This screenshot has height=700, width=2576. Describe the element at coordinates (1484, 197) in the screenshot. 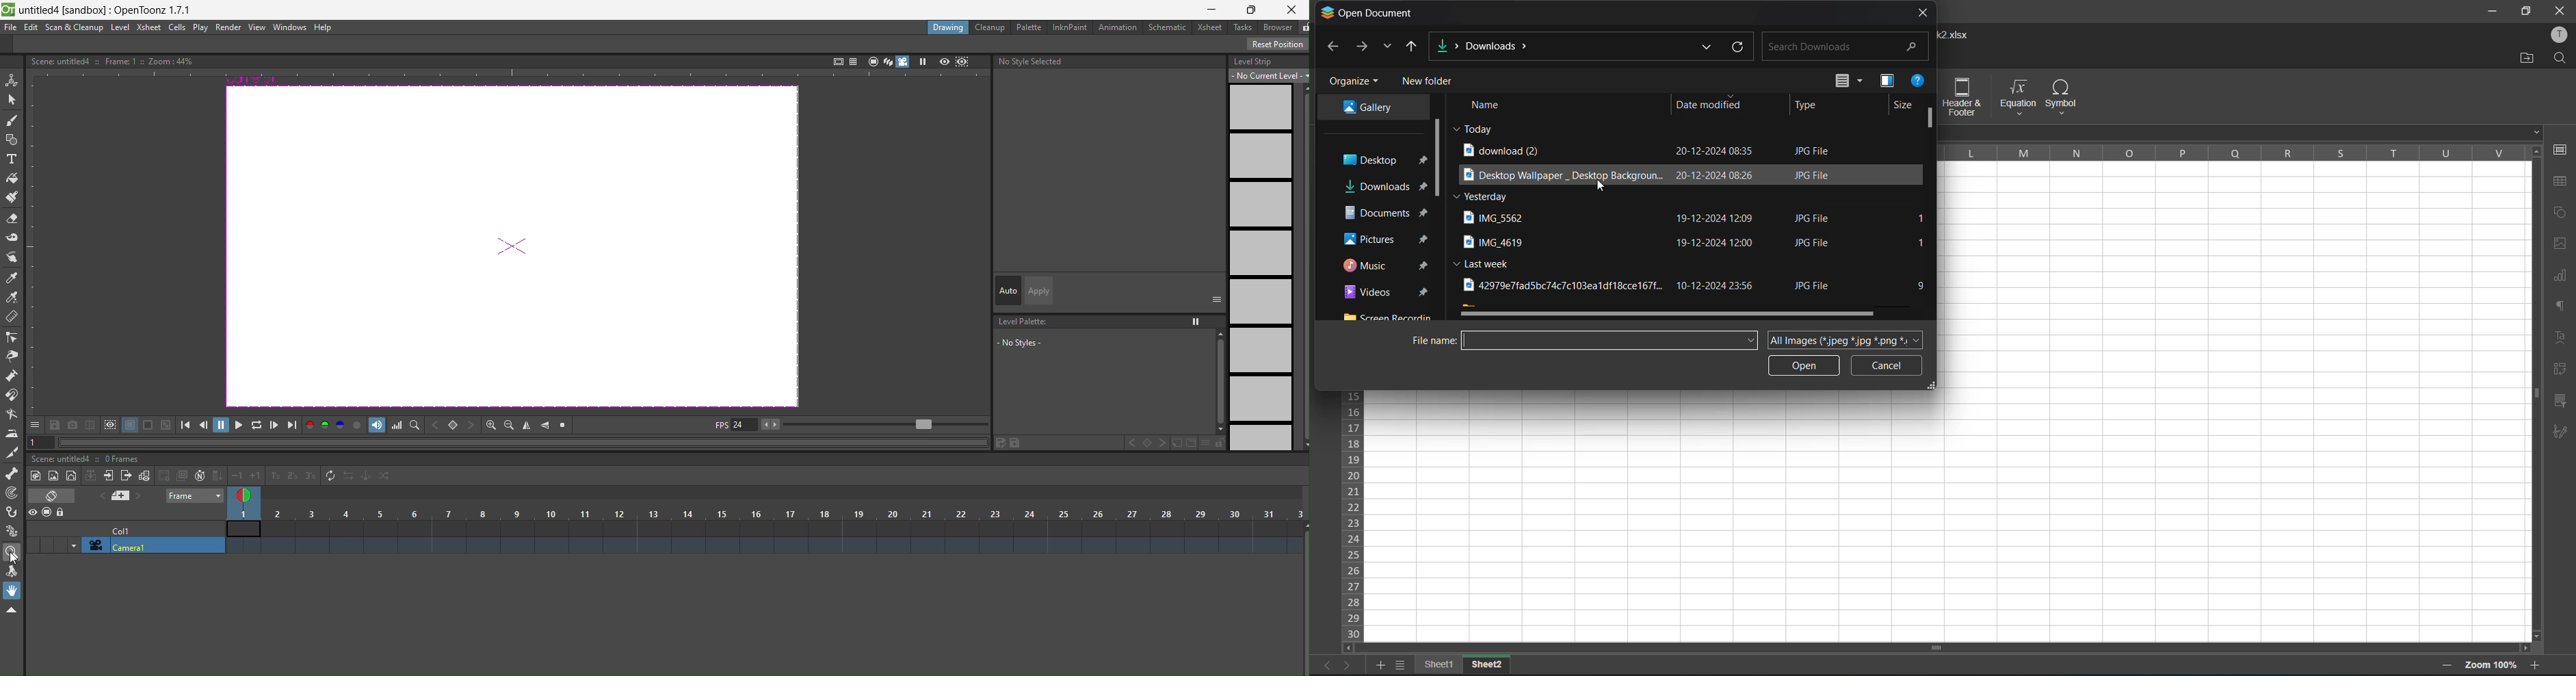

I see `Yesterday` at that location.